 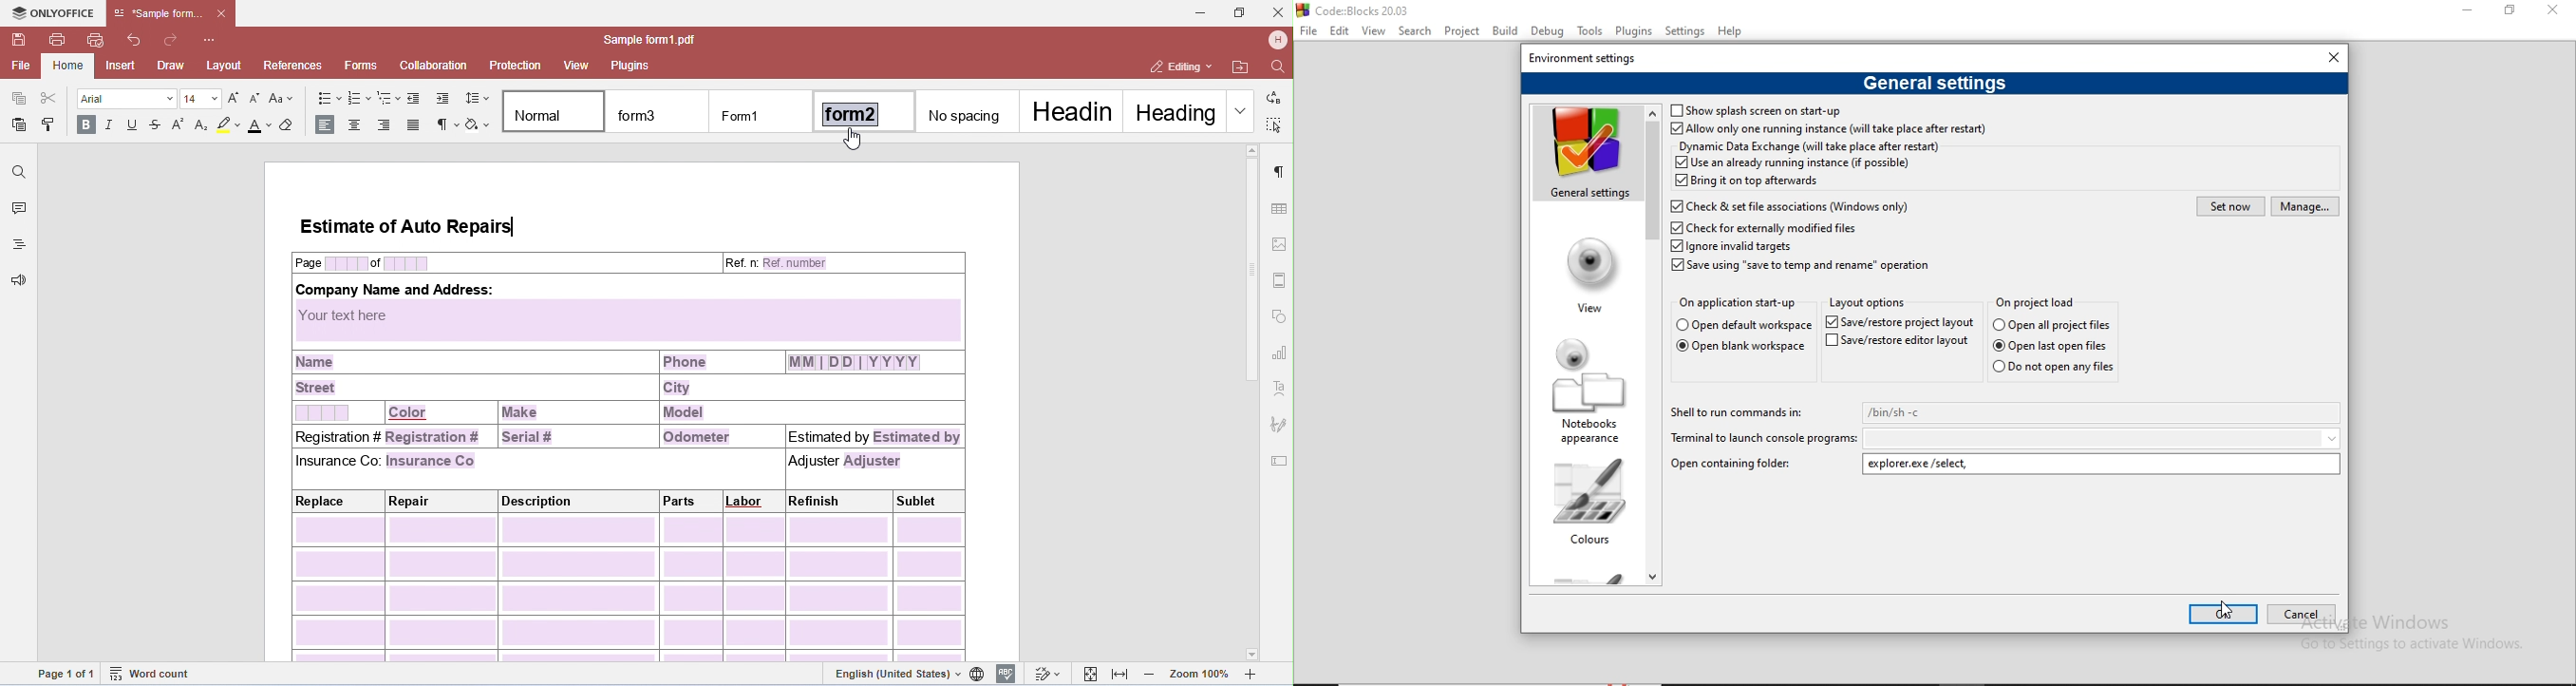 What do you see at coordinates (1740, 465) in the screenshot?
I see `Open containing folder` at bounding box center [1740, 465].